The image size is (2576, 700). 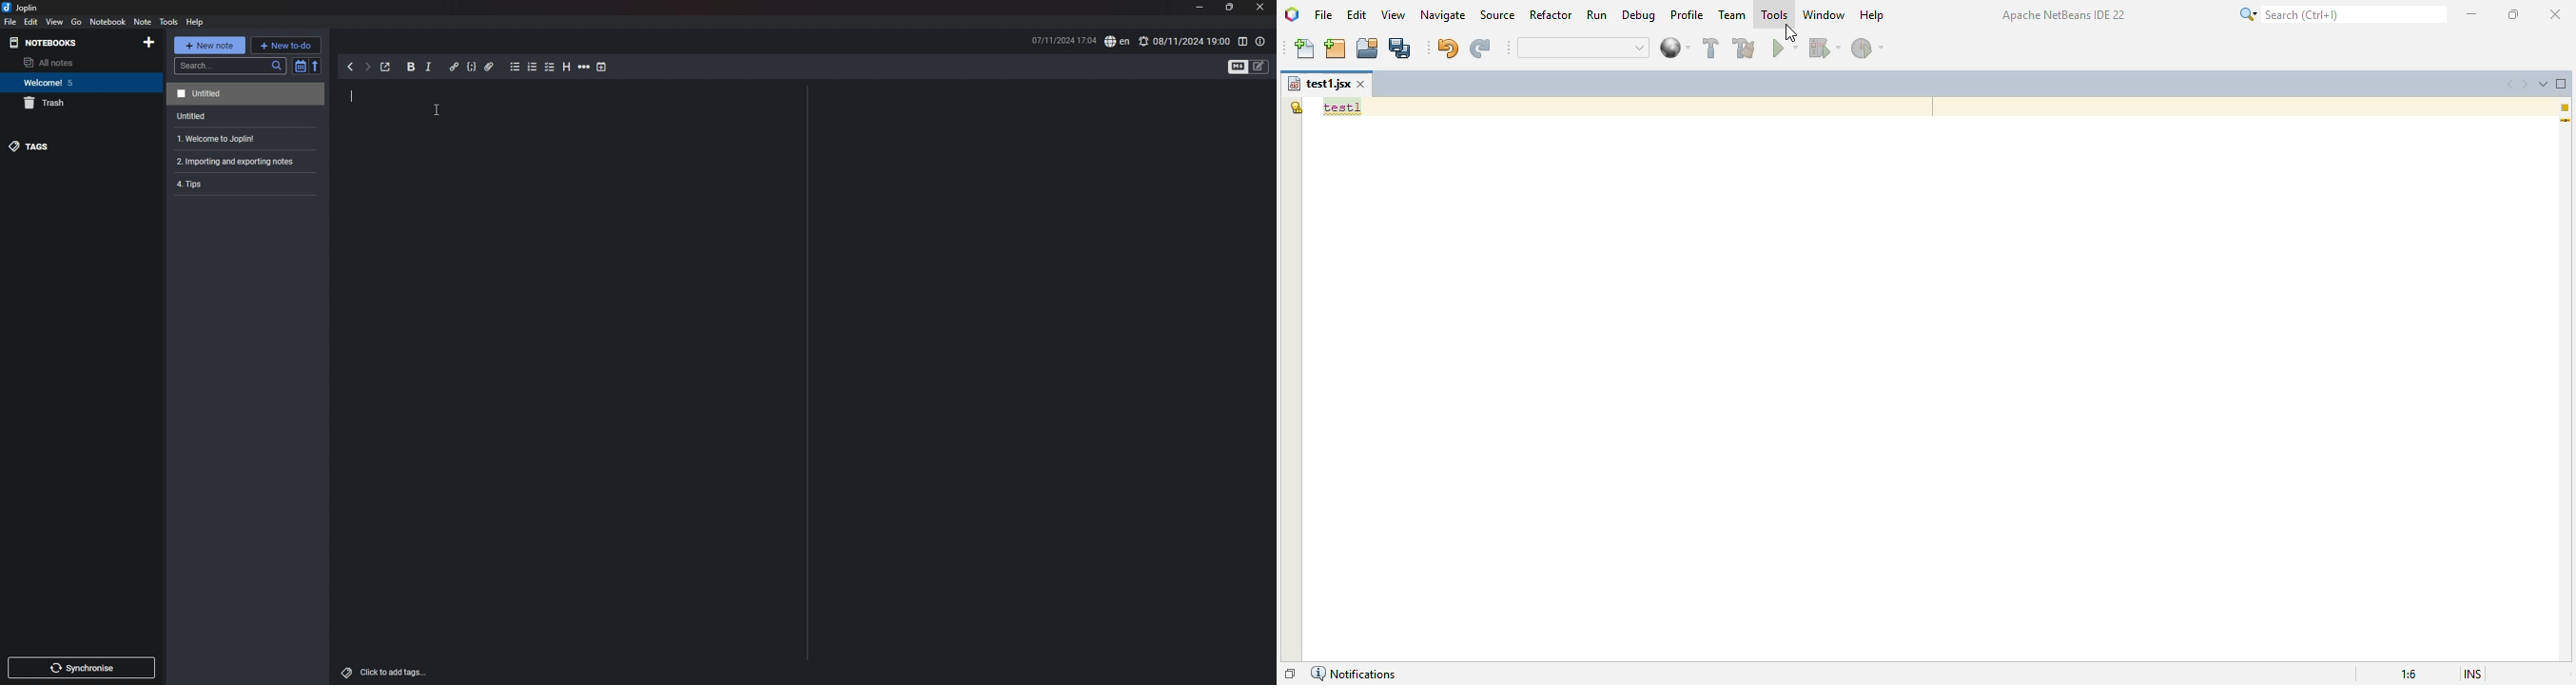 What do you see at coordinates (1145, 40) in the screenshot?
I see `notification` at bounding box center [1145, 40].